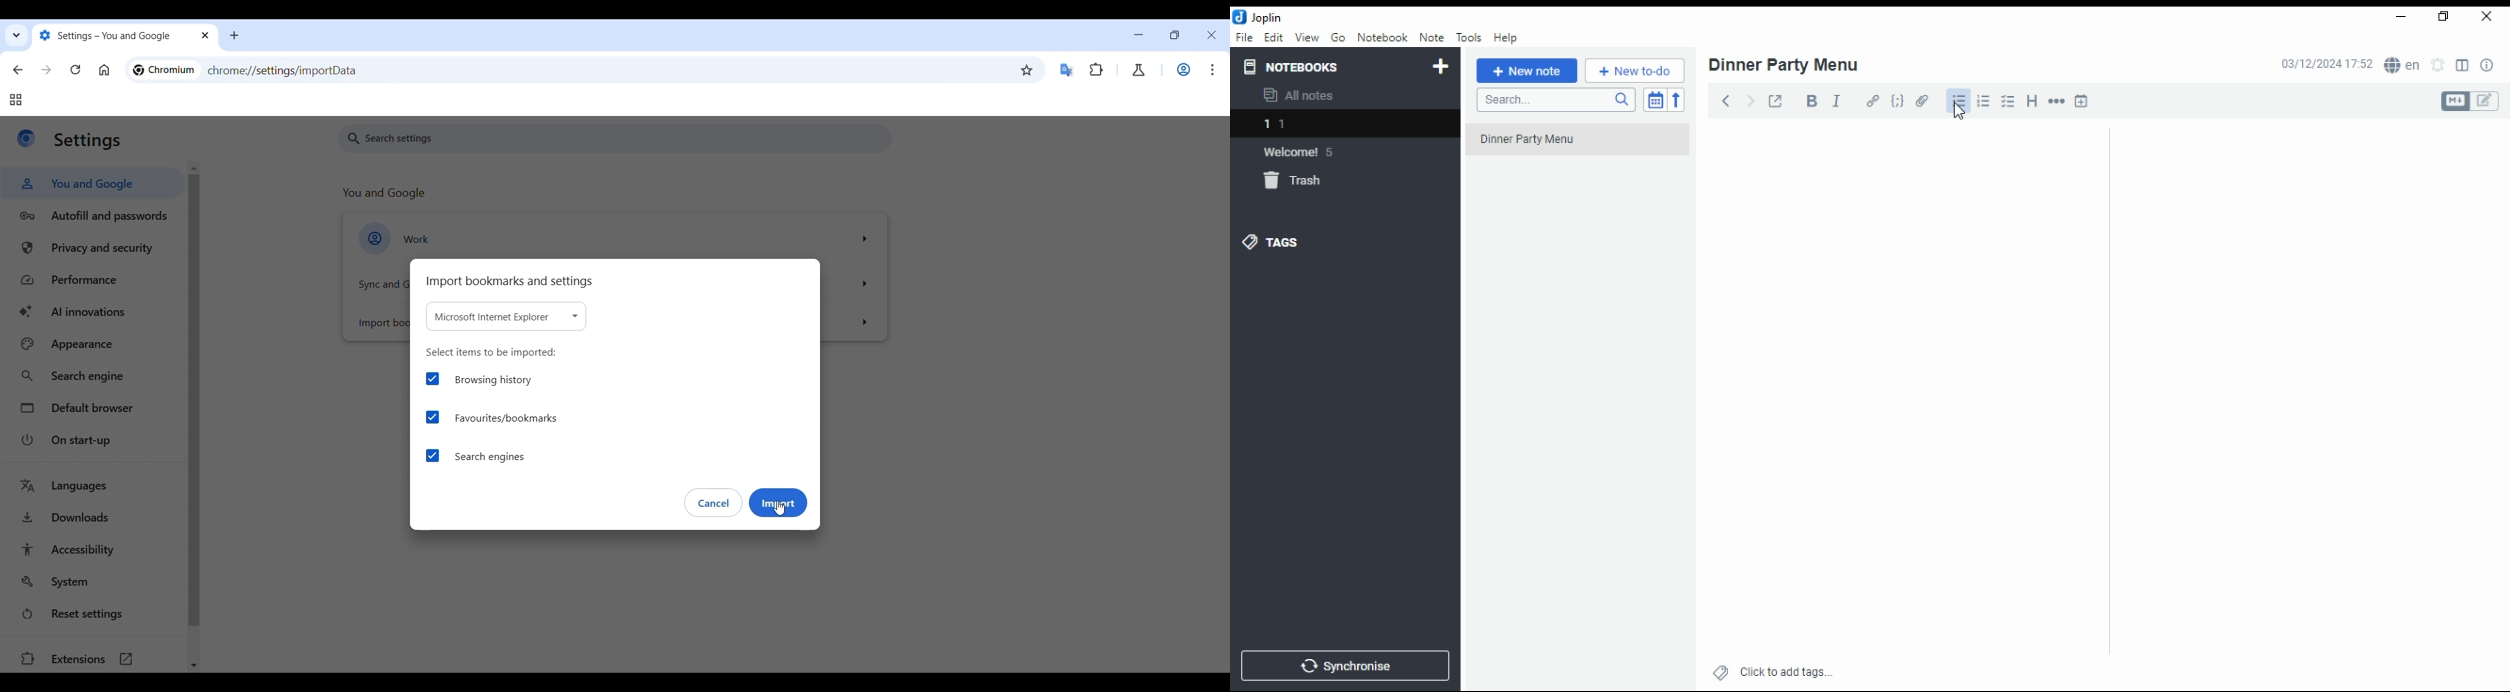 This screenshot has width=2520, height=700. I want to click on tools, so click(1468, 36).